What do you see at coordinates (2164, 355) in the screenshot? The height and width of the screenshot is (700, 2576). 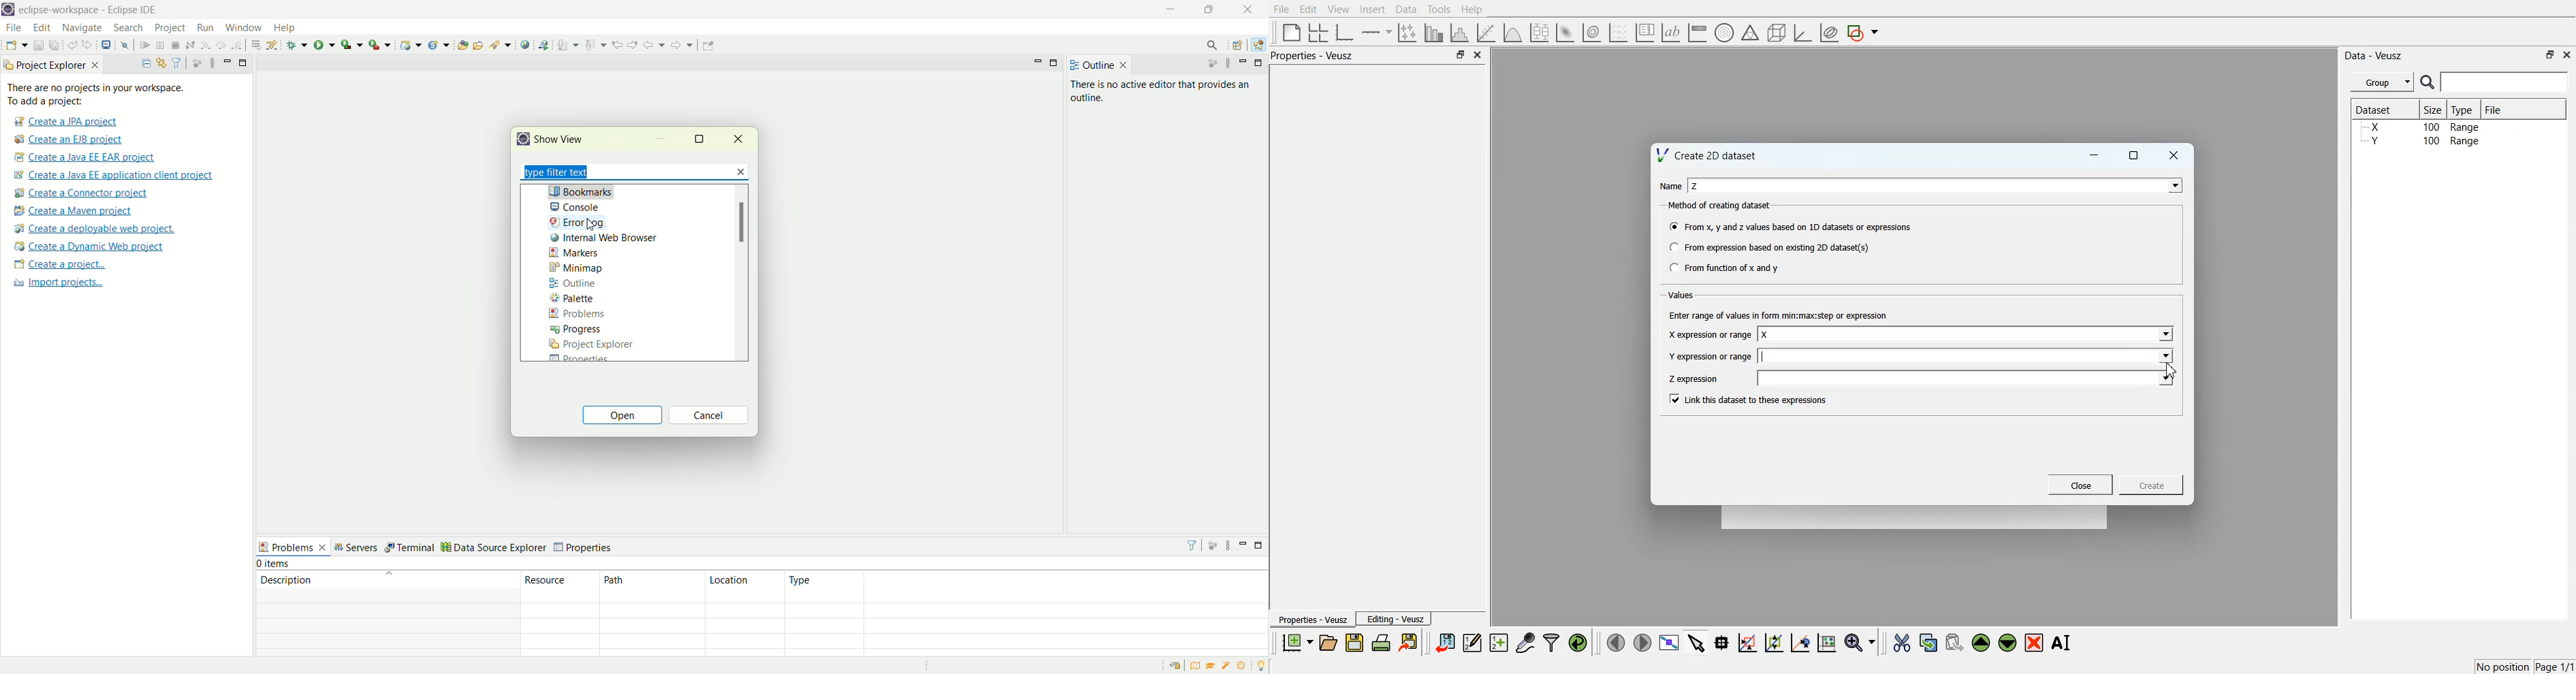 I see `Drop down` at bounding box center [2164, 355].